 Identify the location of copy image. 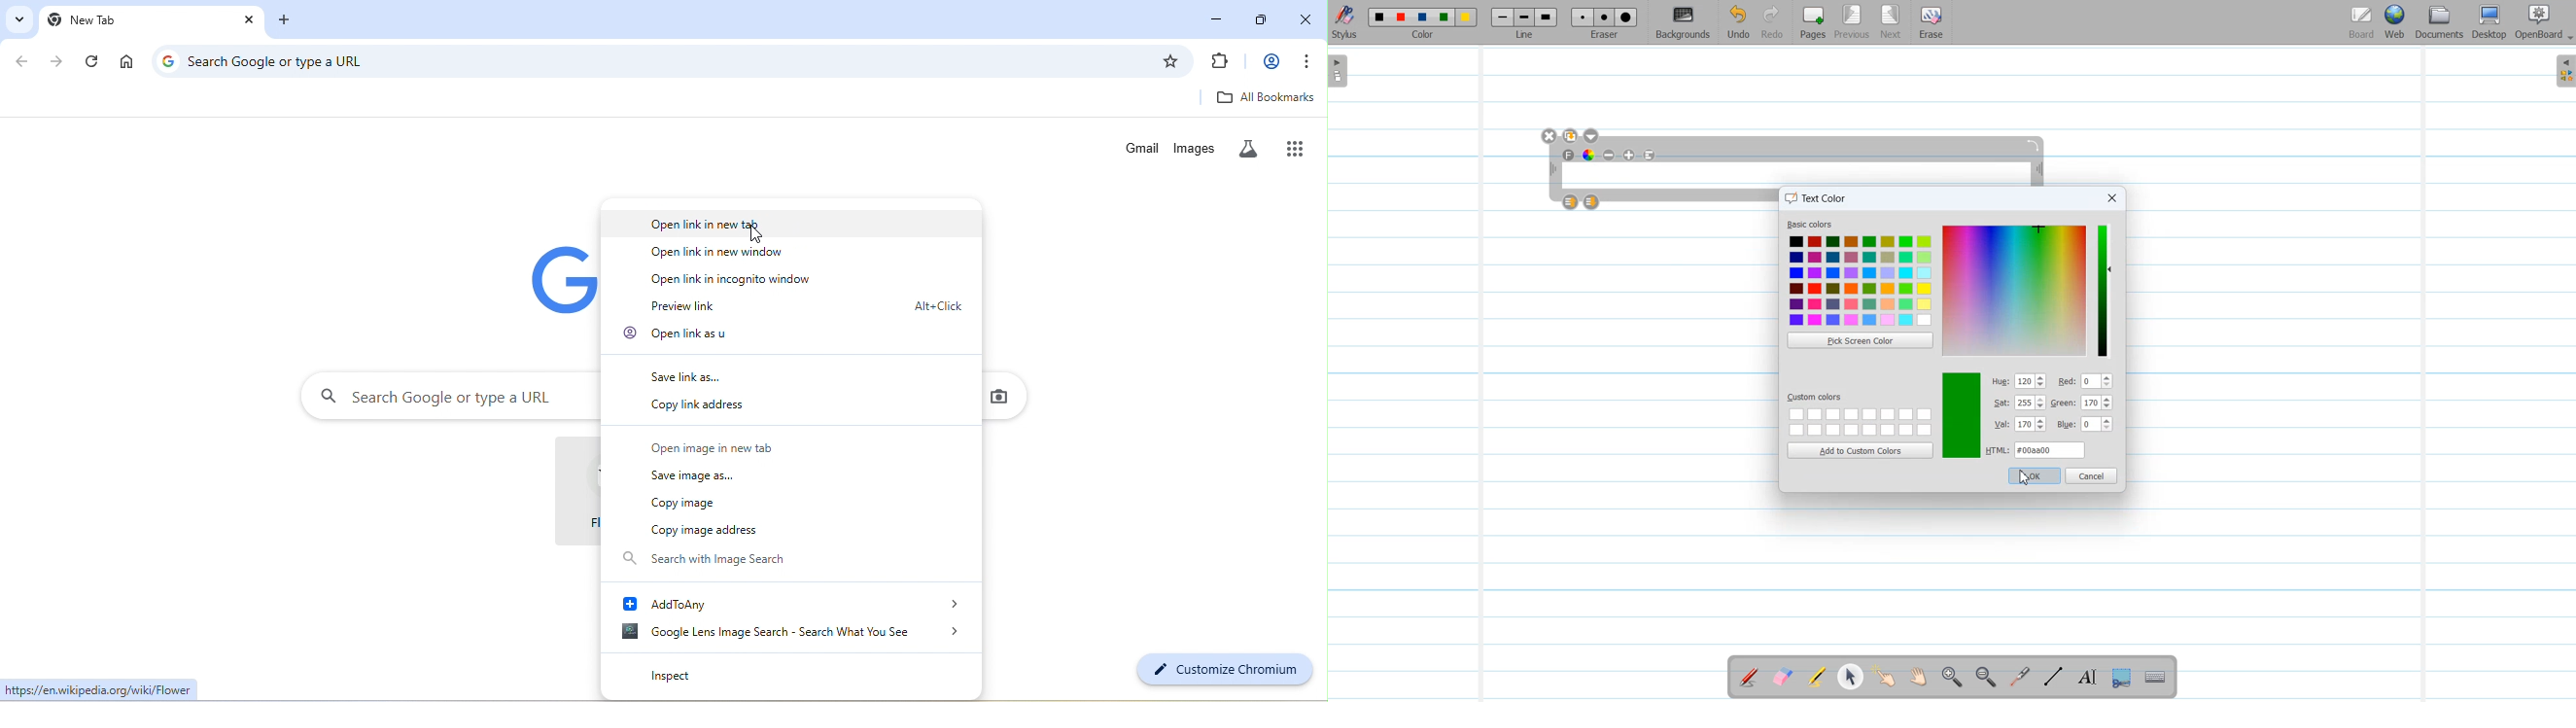
(687, 505).